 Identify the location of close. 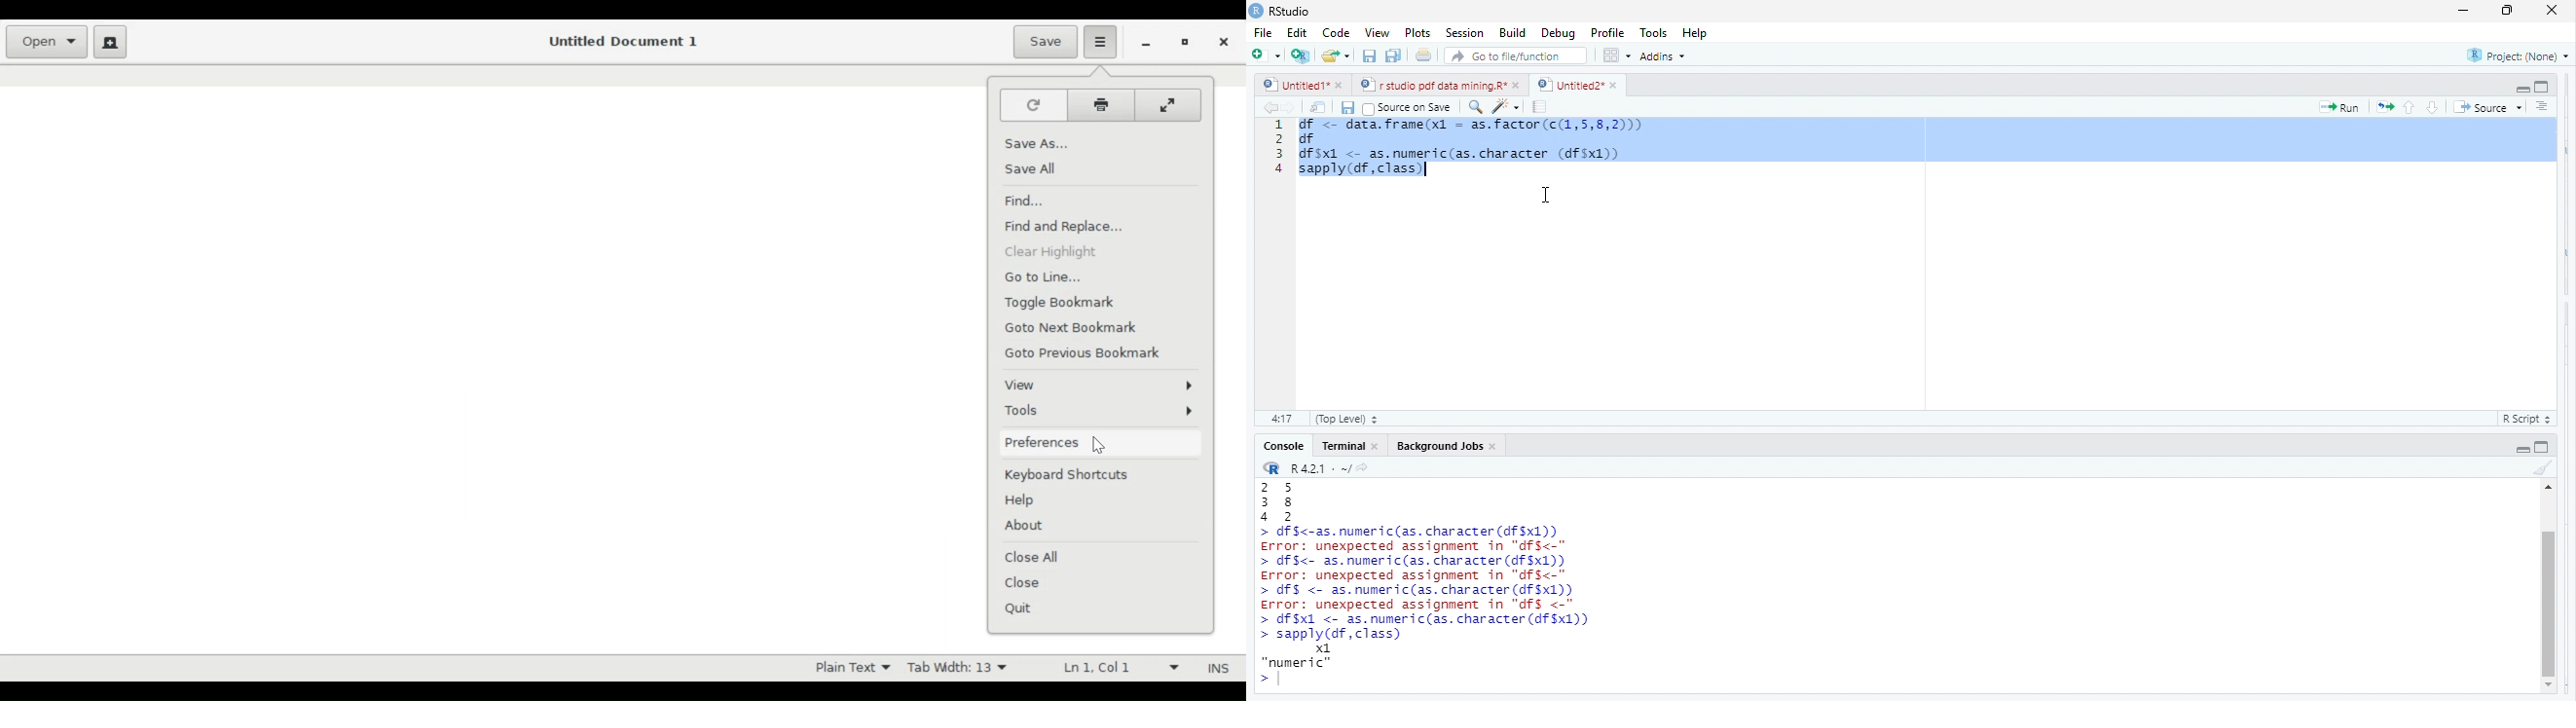
(1497, 447).